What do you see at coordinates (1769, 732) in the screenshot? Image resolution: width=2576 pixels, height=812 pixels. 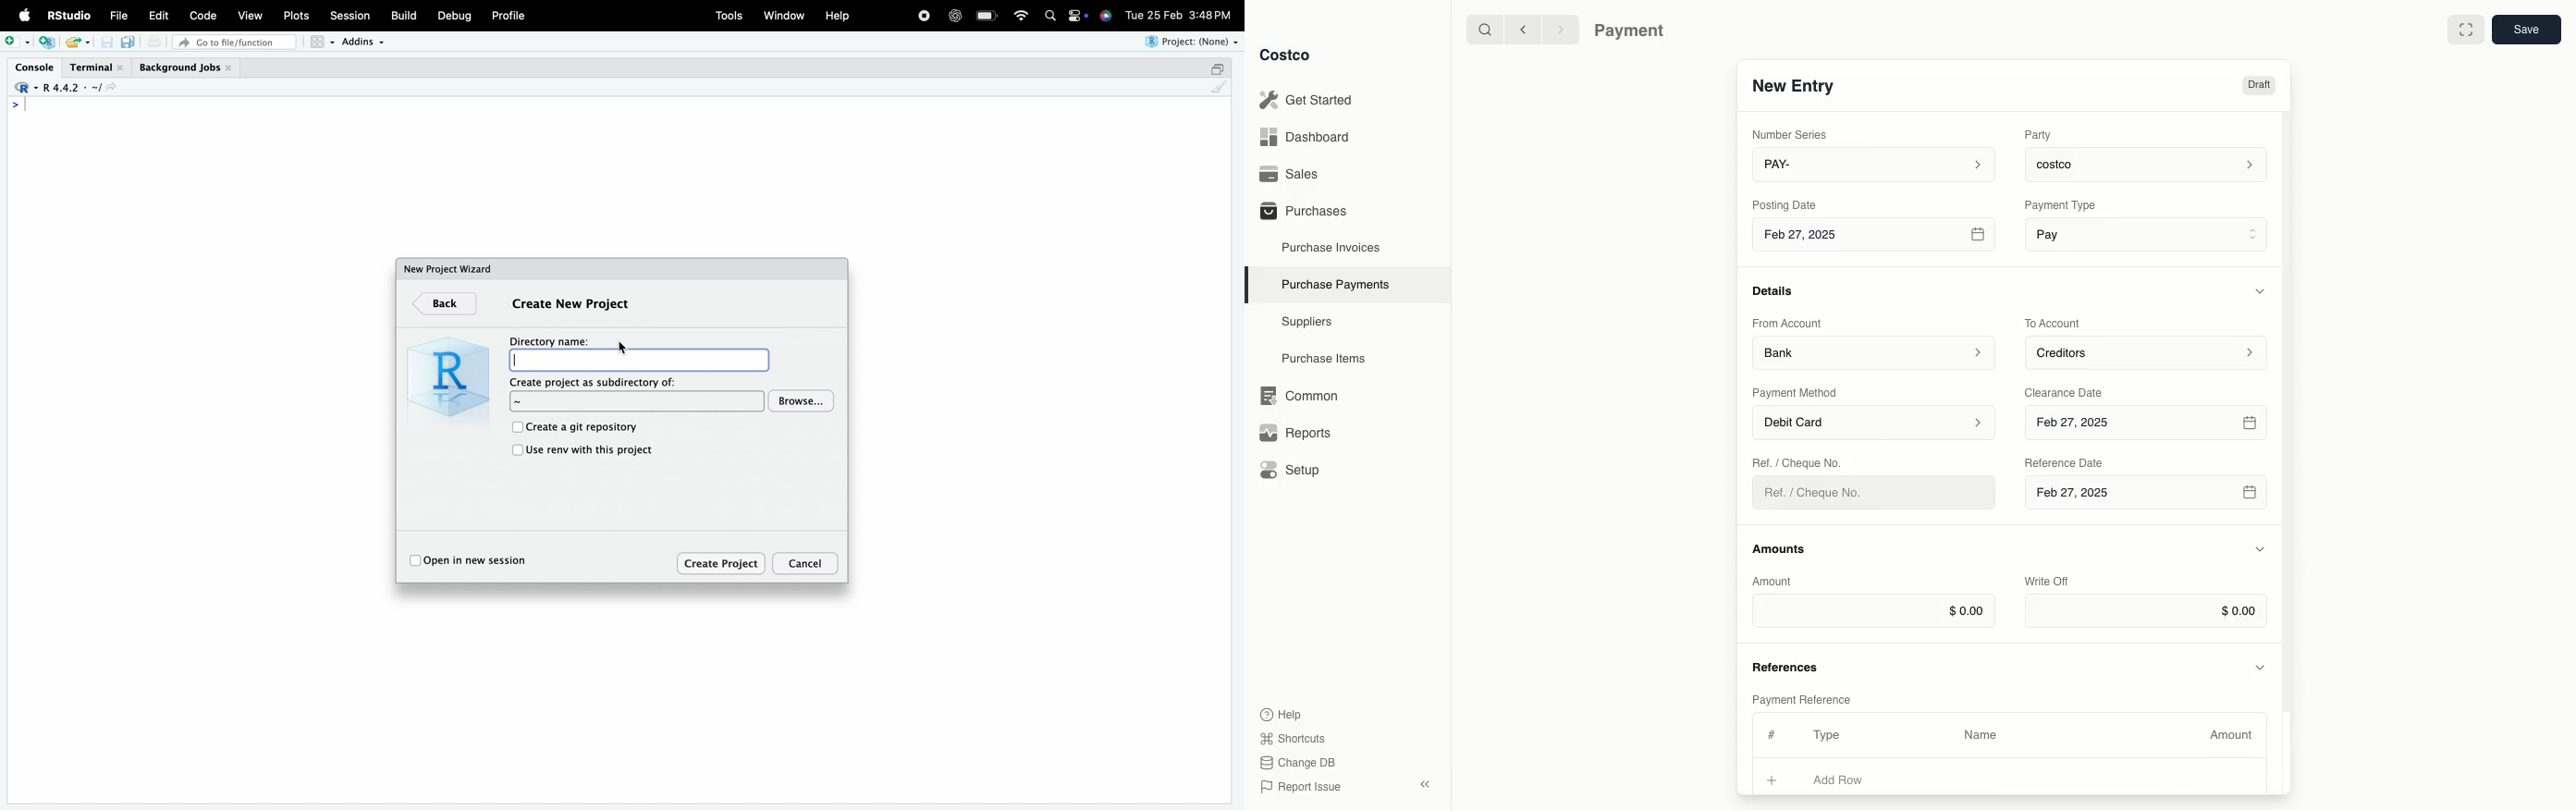 I see `#` at bounding box center [1769, 732].